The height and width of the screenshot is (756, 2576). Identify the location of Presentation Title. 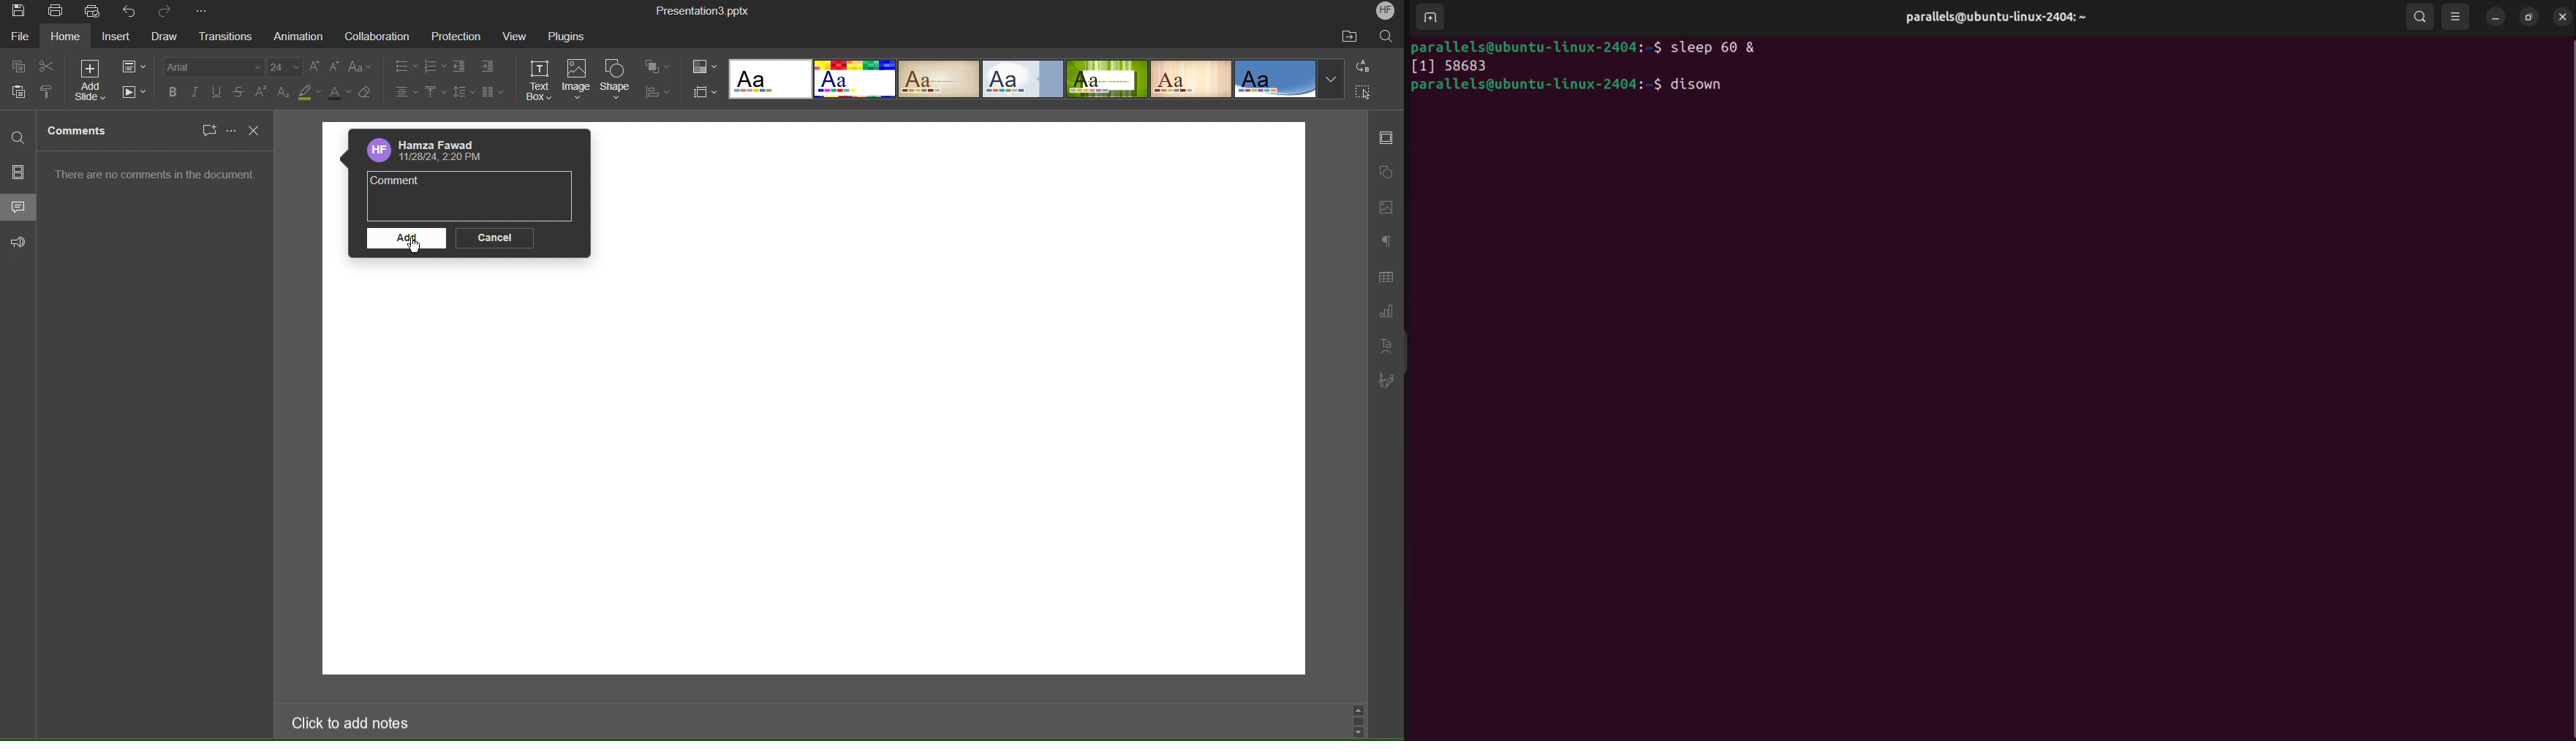
(700, 11).